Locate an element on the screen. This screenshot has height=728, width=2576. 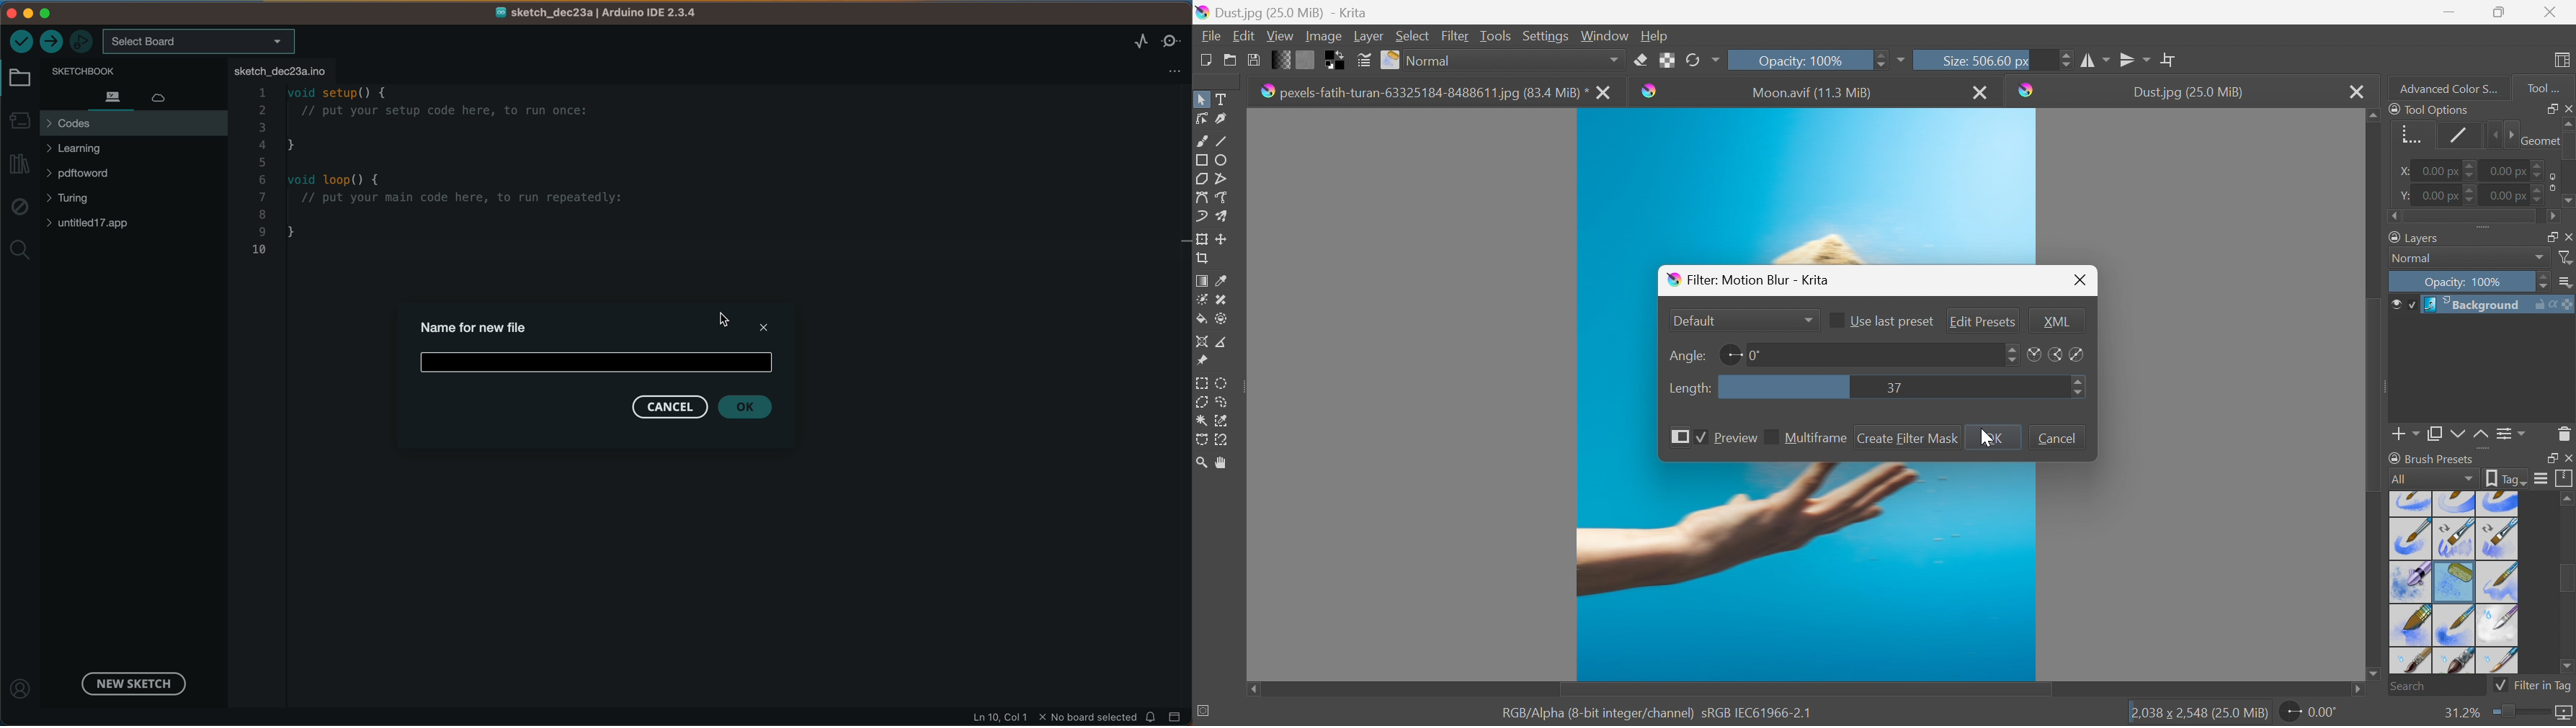
Moon.avif (11.3 MB) is located at coordinates (1814, 93).